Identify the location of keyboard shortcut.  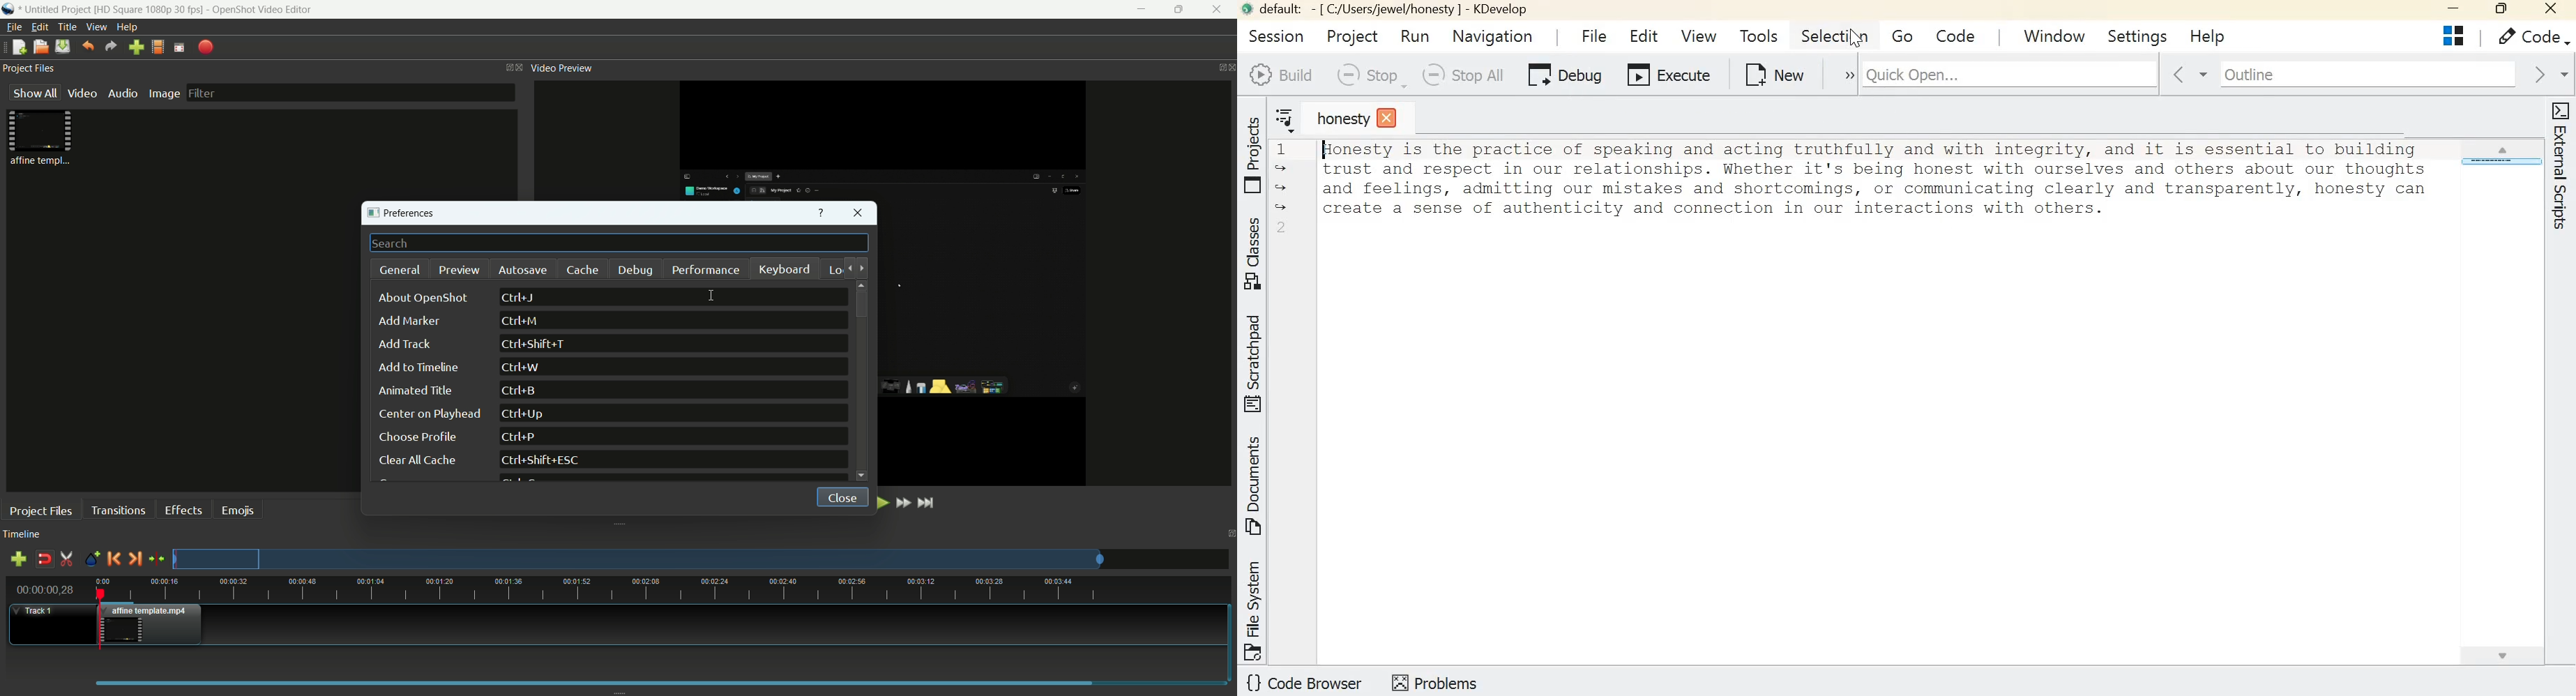
(521, 321).